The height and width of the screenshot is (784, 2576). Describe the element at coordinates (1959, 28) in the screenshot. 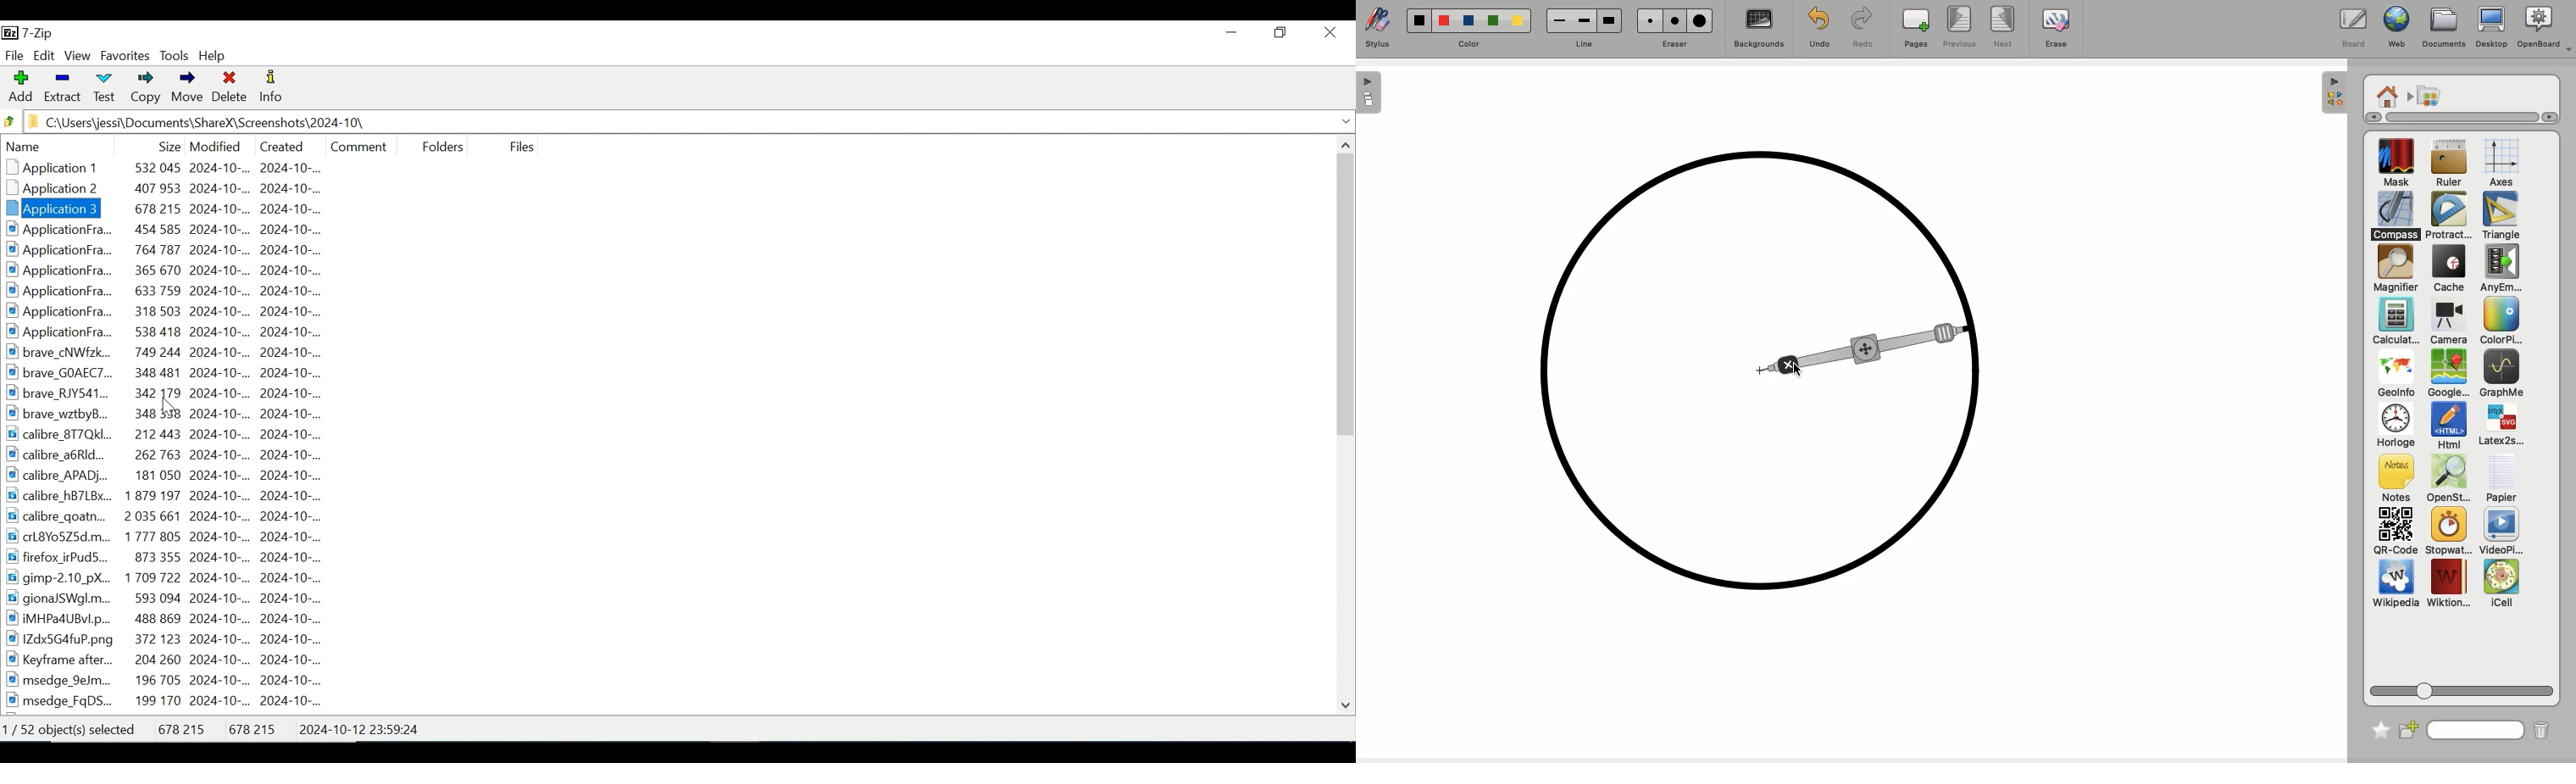

I see `Previous` at that location.